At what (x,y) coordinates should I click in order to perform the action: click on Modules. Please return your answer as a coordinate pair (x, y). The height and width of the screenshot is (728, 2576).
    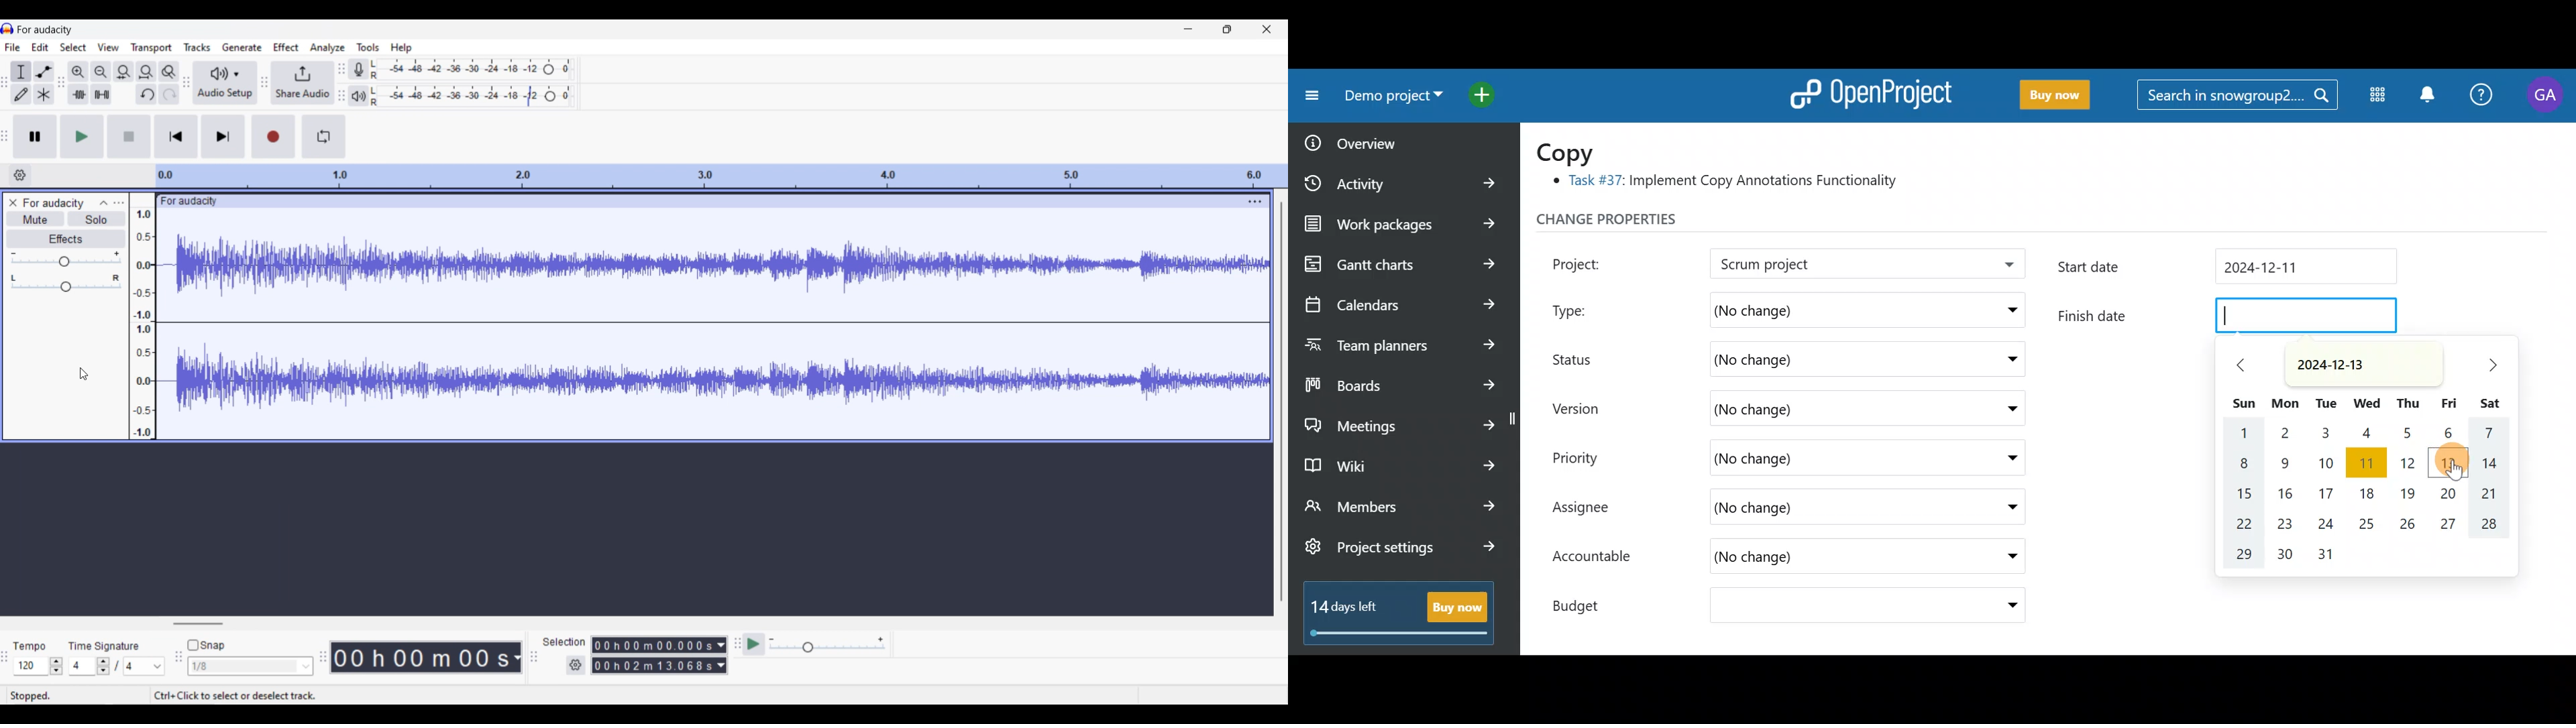
    Looking at the image, I should click on (2373, 97).